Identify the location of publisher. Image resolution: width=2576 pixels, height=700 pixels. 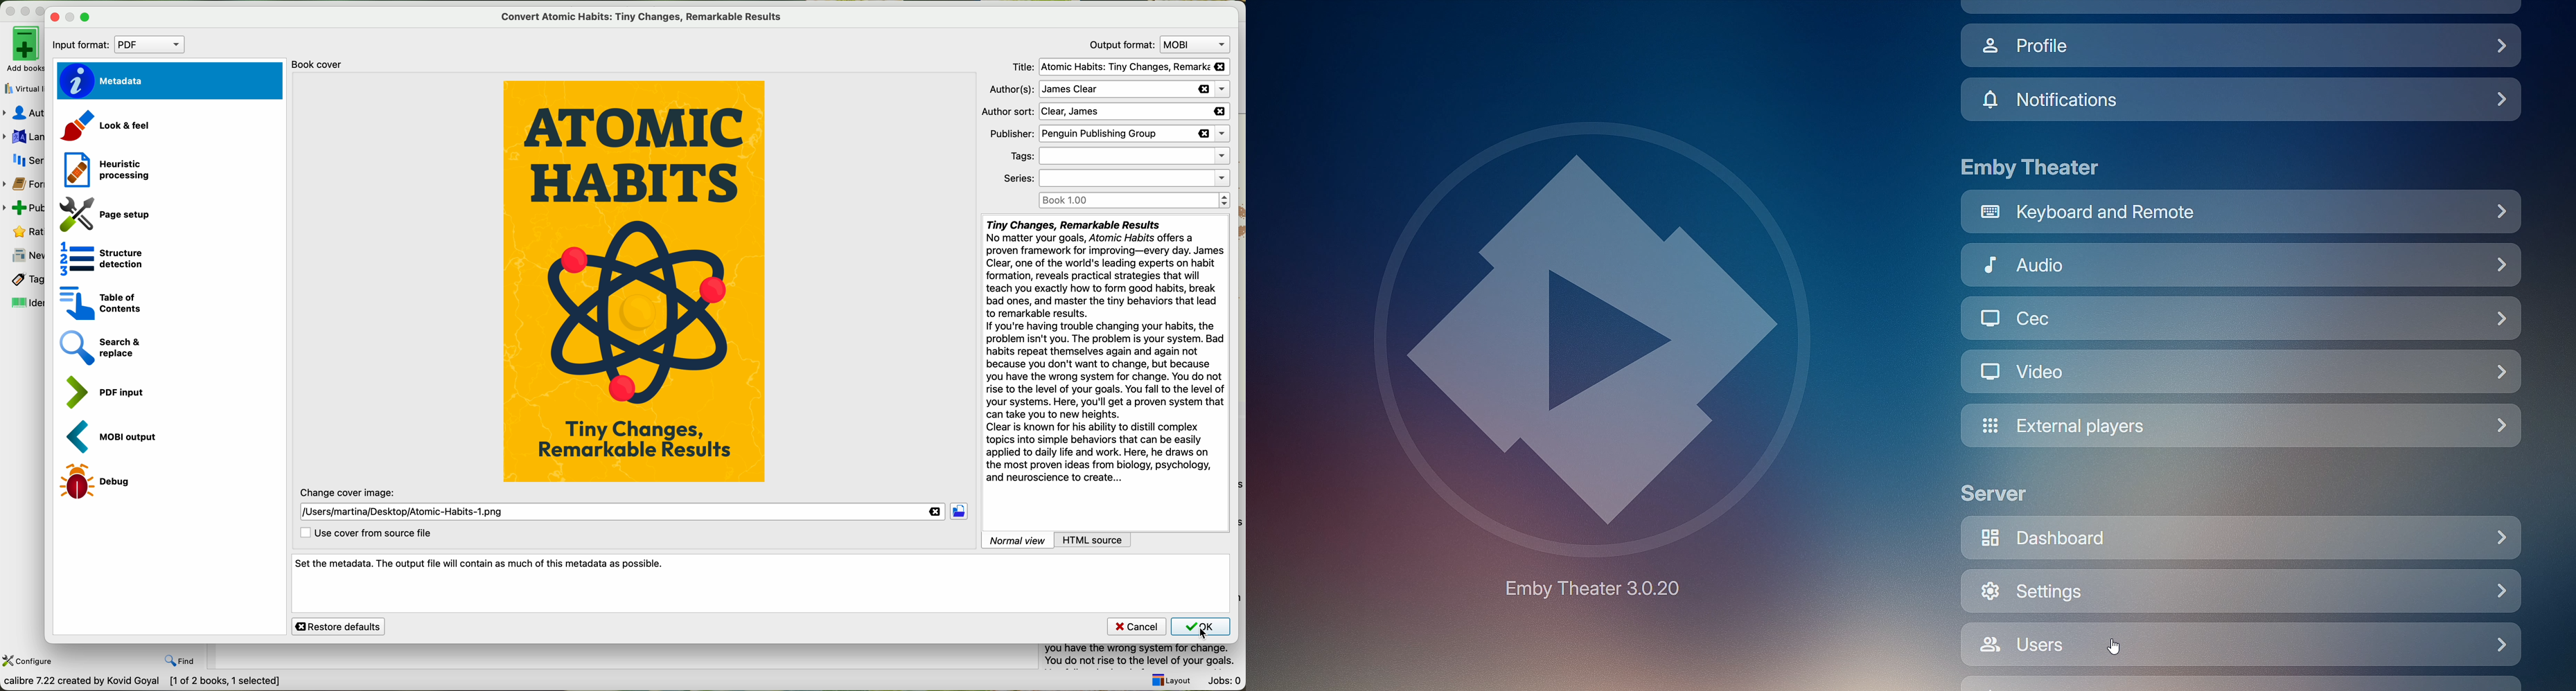
(1108, 133).